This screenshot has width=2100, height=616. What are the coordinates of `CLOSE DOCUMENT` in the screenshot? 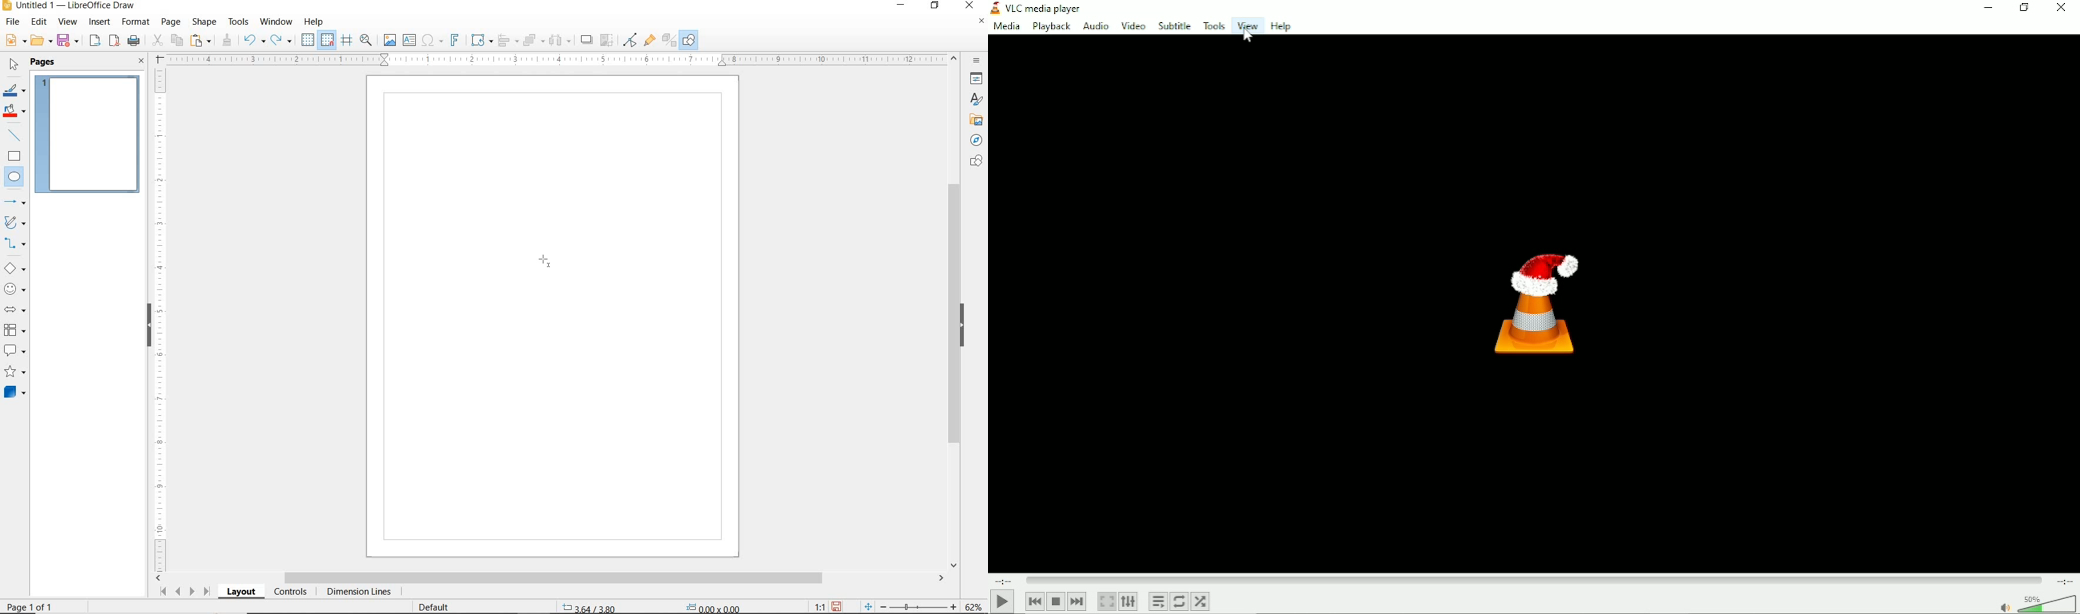 It's located at (981, 22).